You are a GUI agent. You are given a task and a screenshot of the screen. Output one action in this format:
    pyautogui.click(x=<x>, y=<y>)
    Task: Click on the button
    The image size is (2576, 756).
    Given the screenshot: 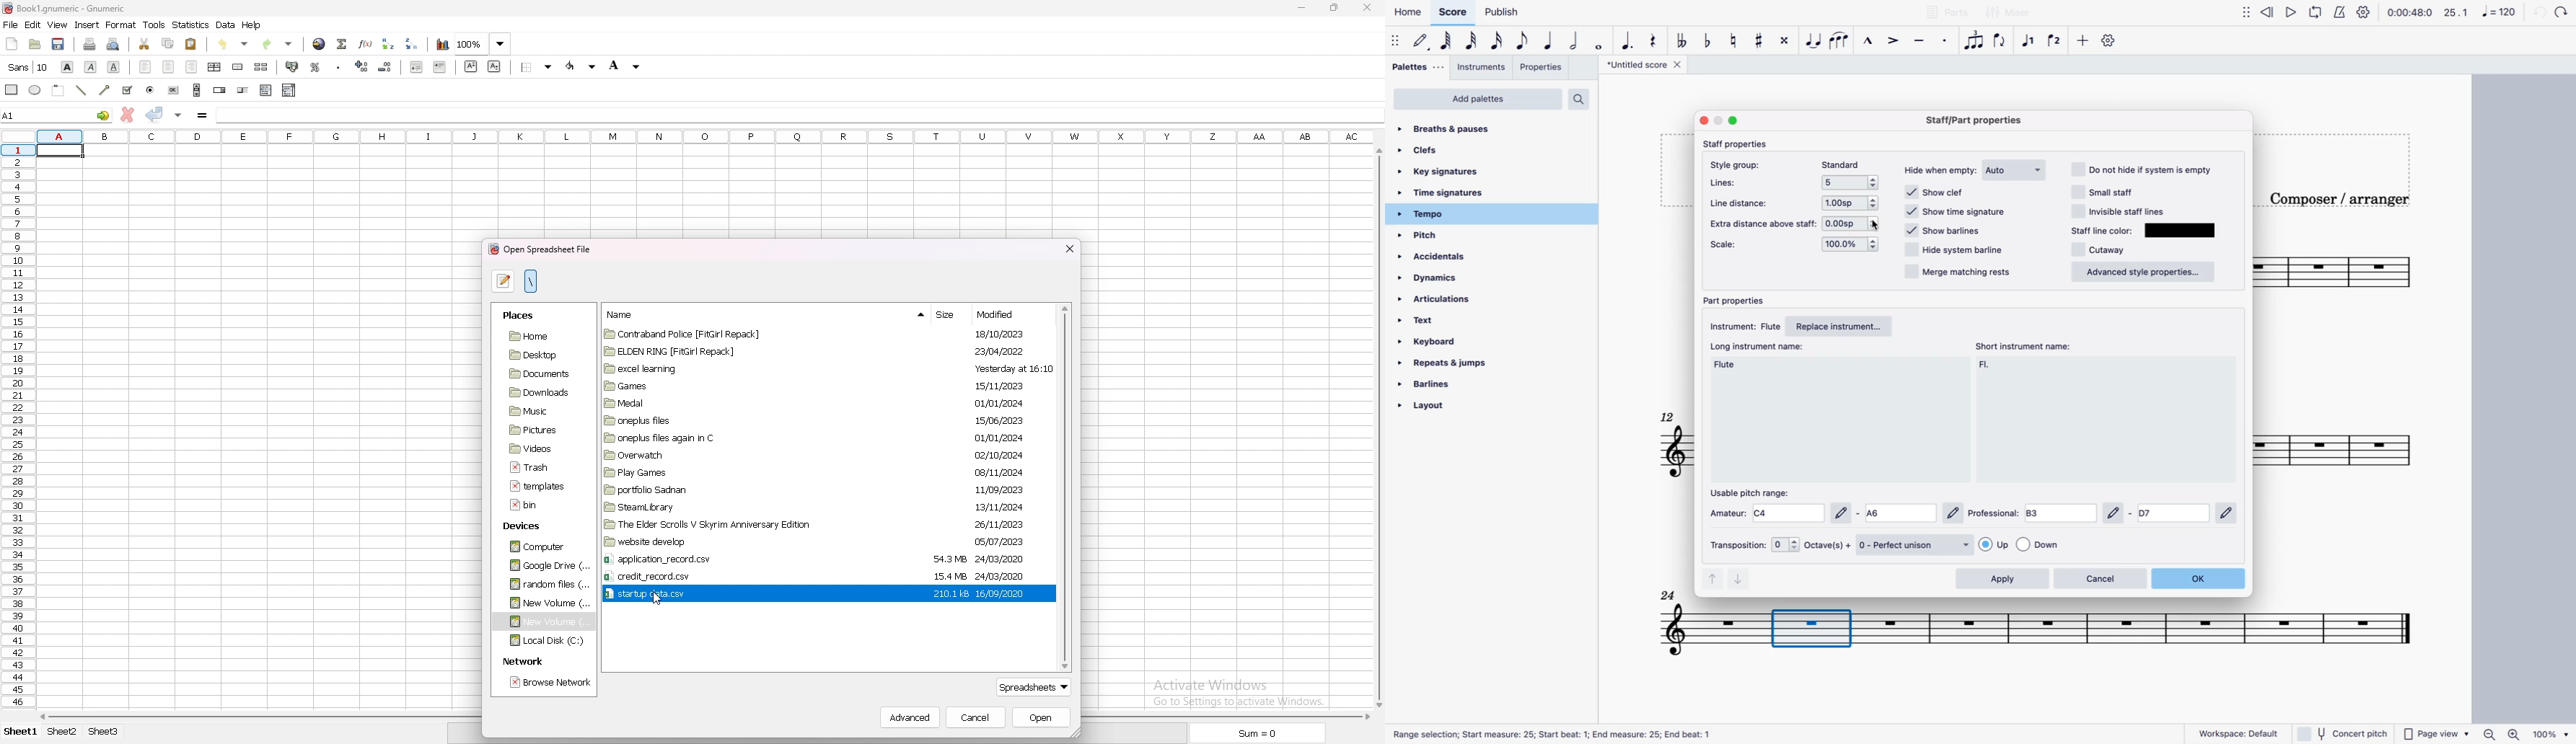 What is the action you would take?
    pyautogui.click(x=175, y=91)
    